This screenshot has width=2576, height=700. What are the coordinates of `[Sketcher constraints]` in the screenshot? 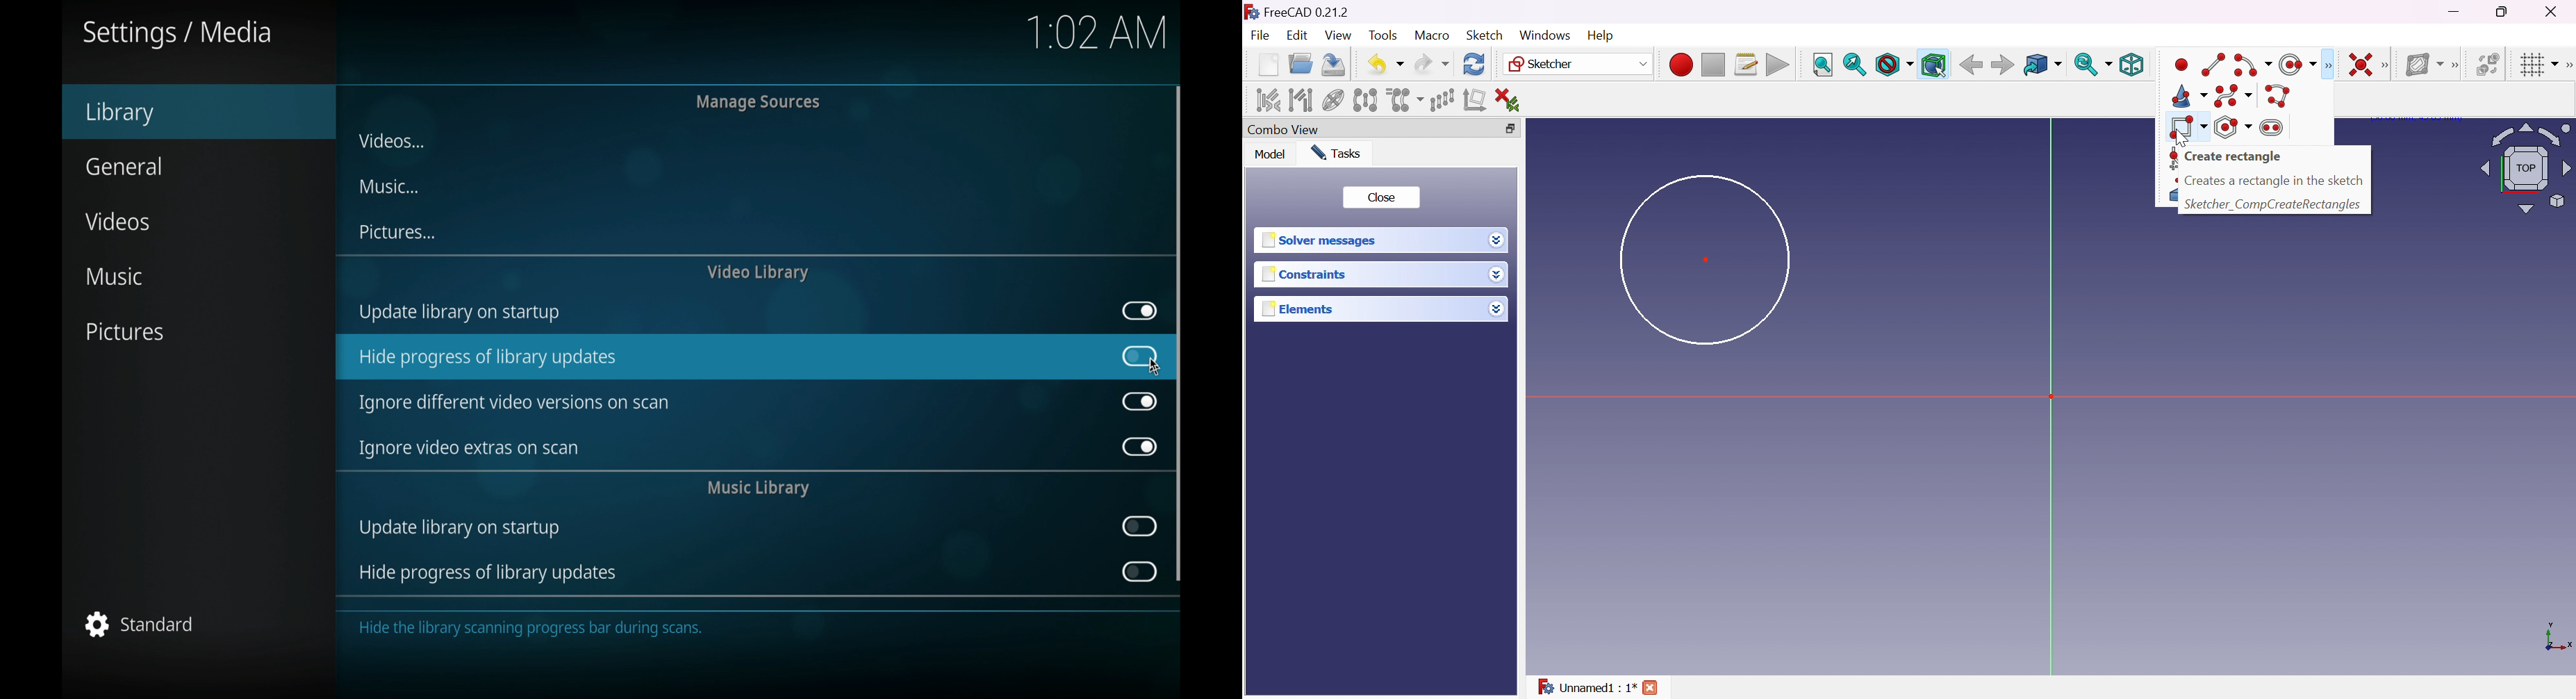 It's located at (2388, 66).